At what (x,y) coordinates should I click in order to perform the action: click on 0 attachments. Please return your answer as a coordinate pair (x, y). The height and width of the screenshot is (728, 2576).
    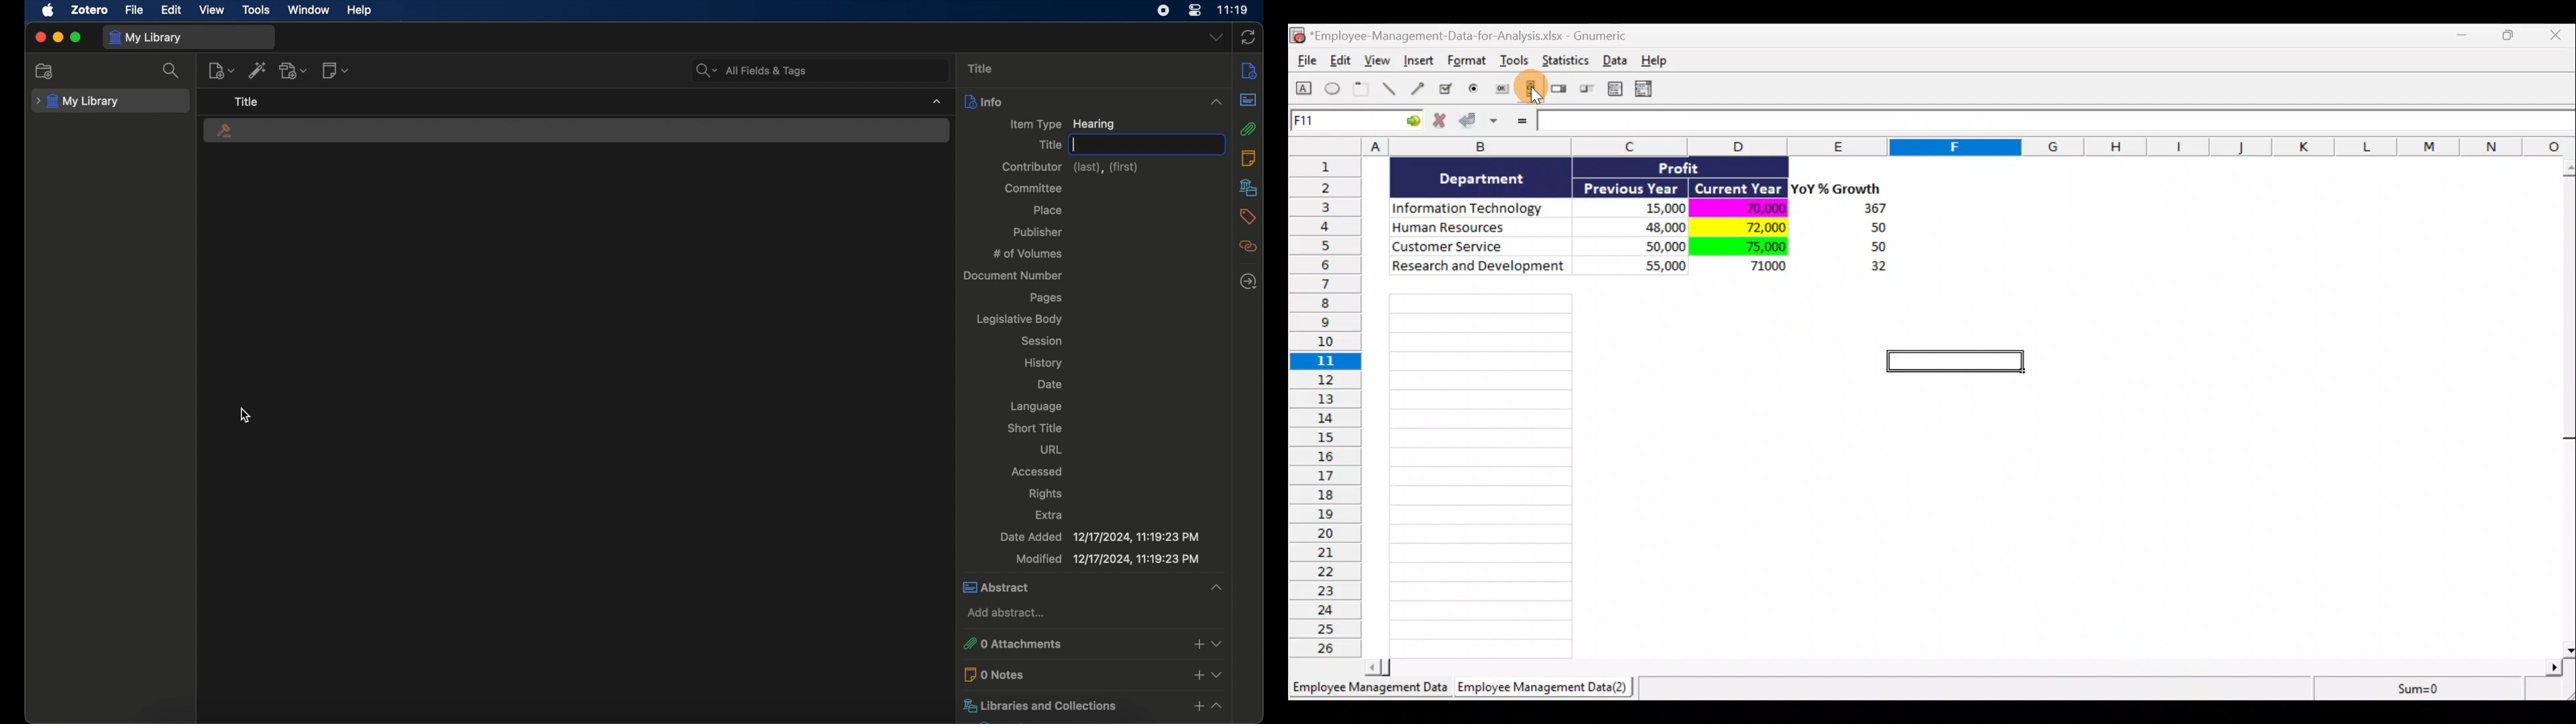
    Looking at the image, I should click on (1095, 644).